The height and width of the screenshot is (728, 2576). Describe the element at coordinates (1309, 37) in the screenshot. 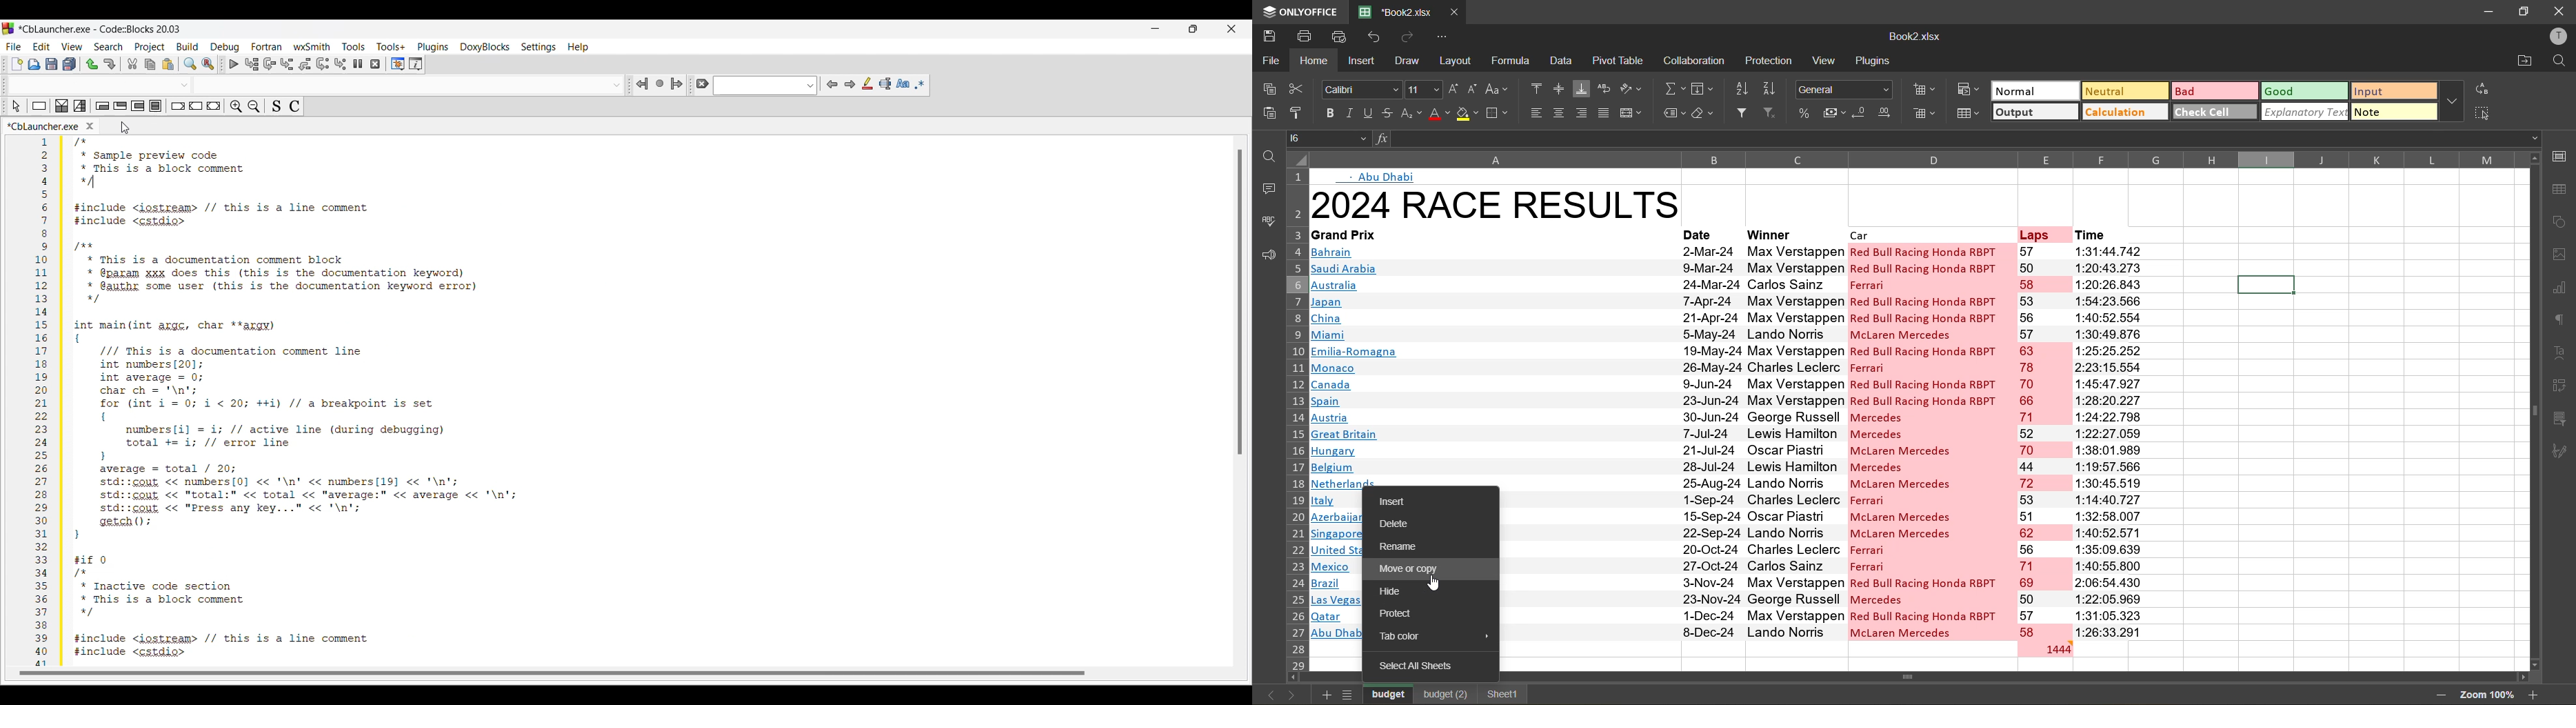

I see `print` at that location.